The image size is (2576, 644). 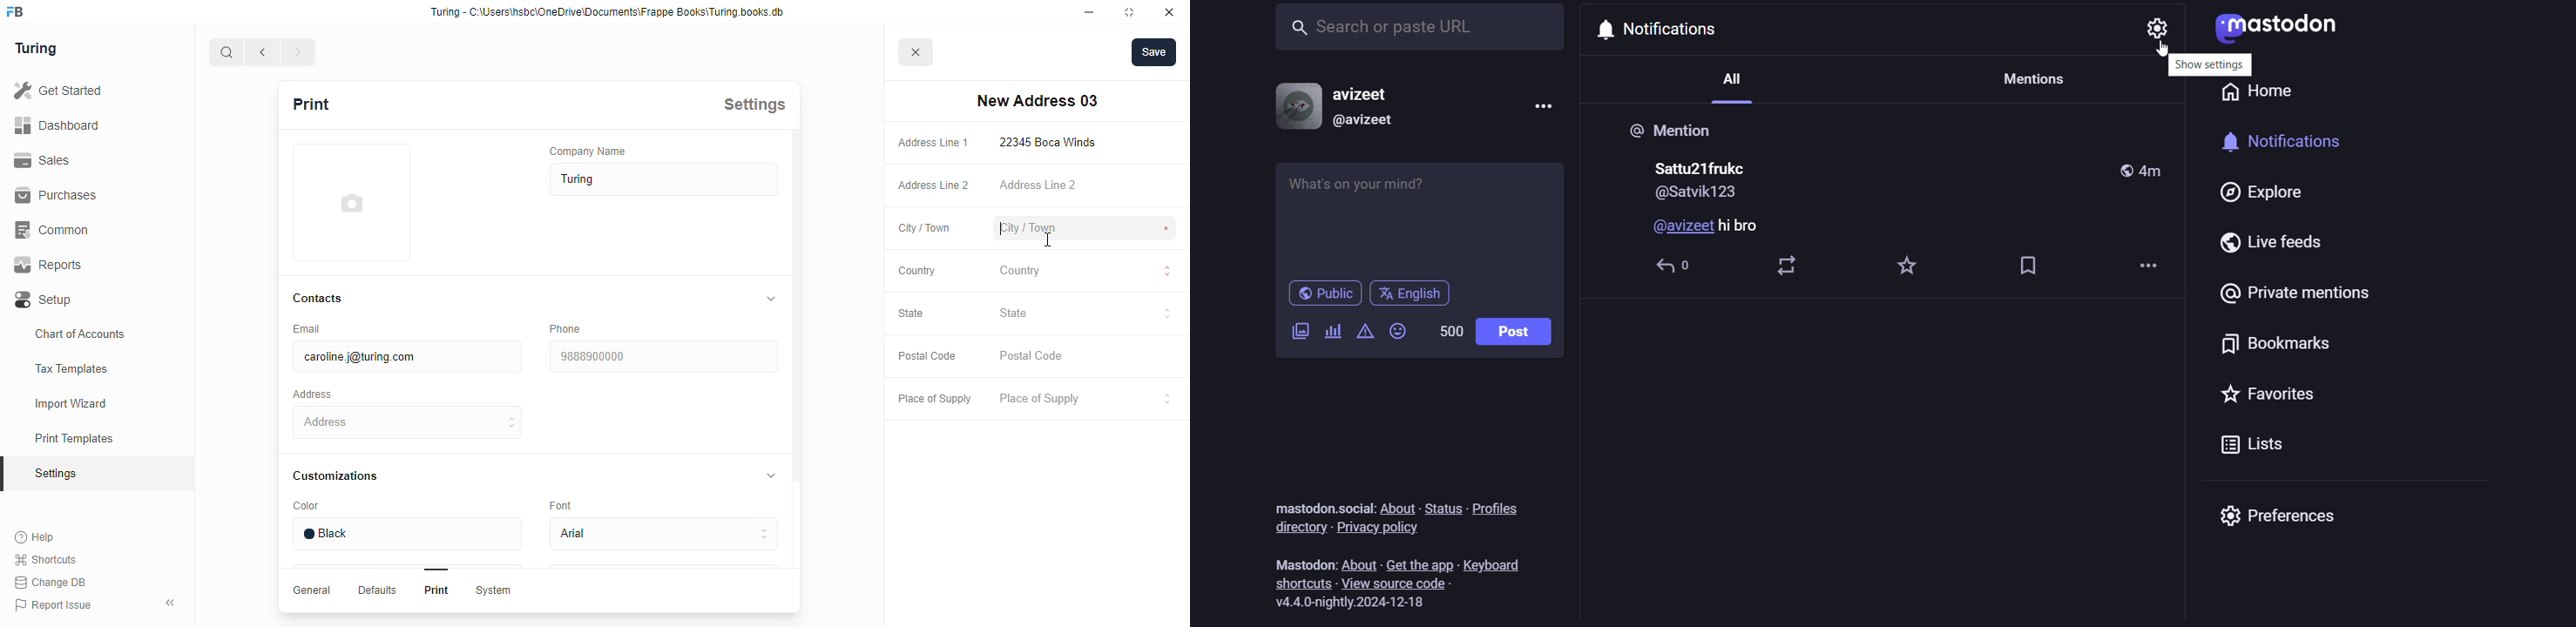 I want to click on show setting, so click(x=2173, y=65).